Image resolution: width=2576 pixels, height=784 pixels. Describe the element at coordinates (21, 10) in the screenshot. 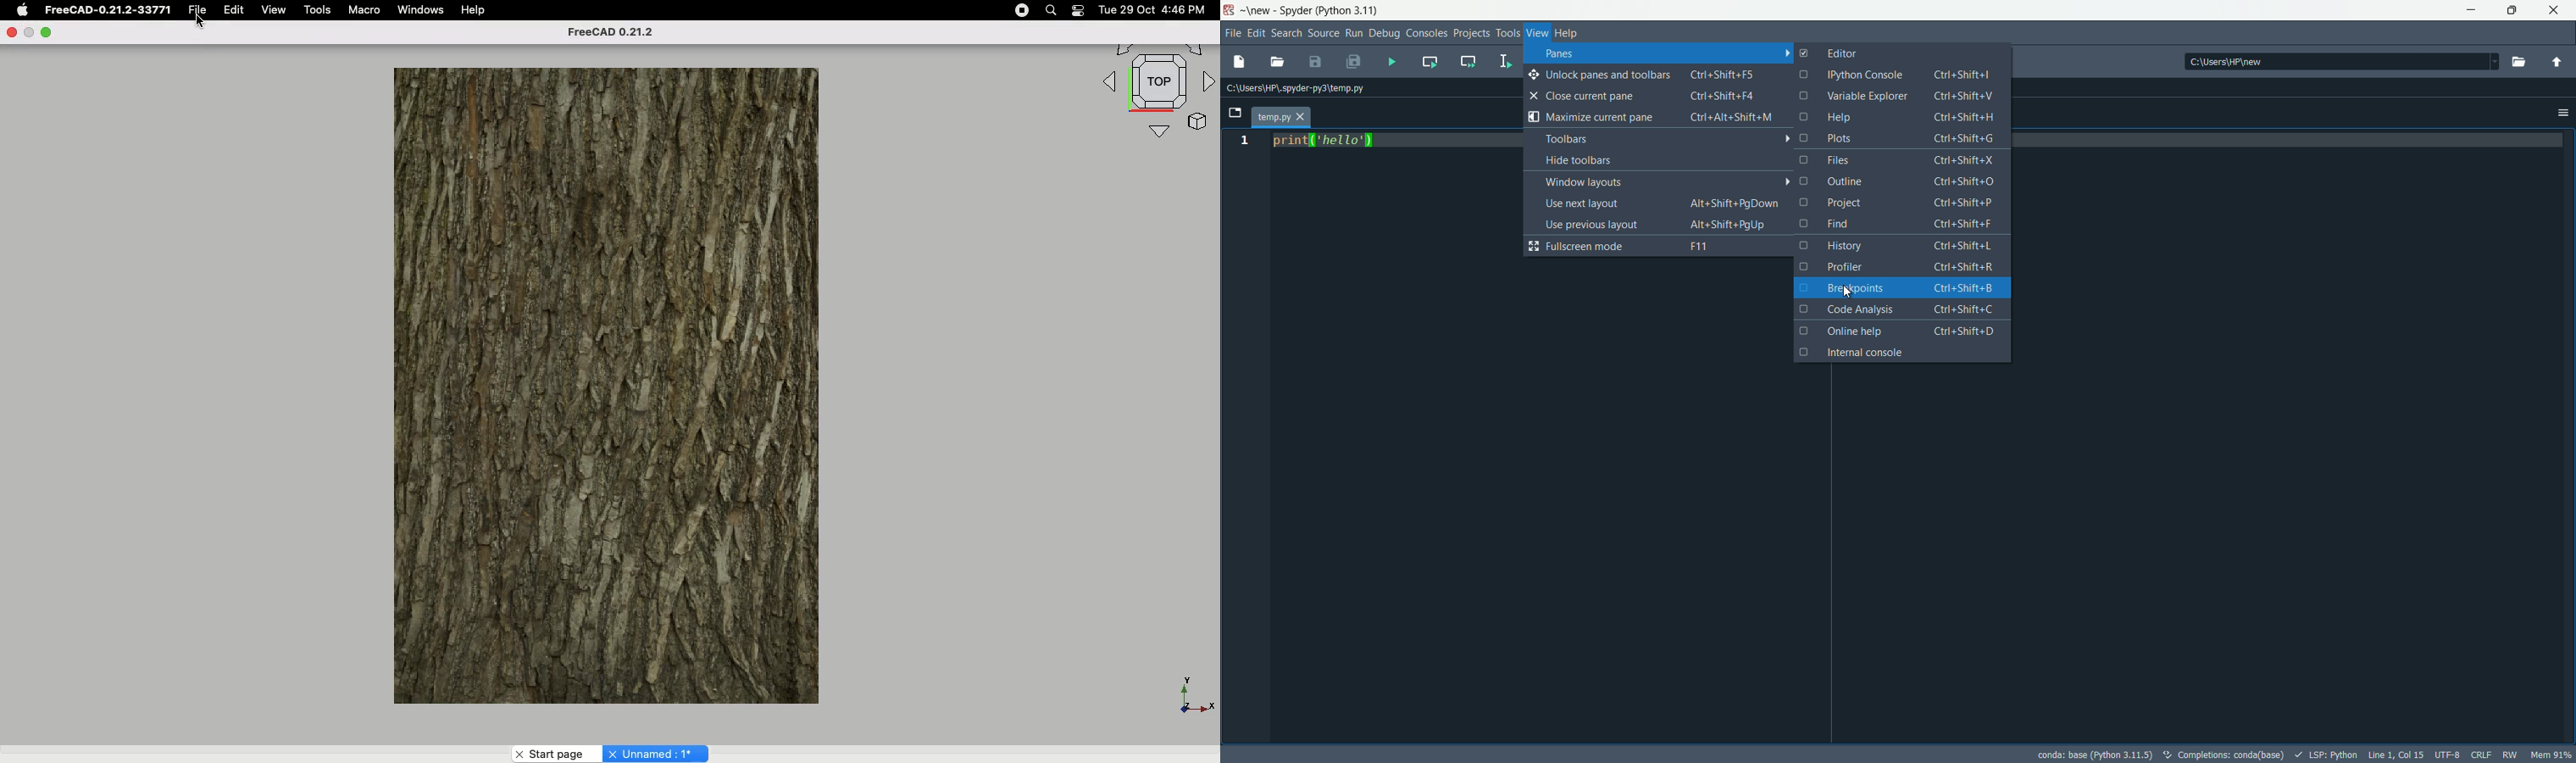

I see `Apple logo` at that location.